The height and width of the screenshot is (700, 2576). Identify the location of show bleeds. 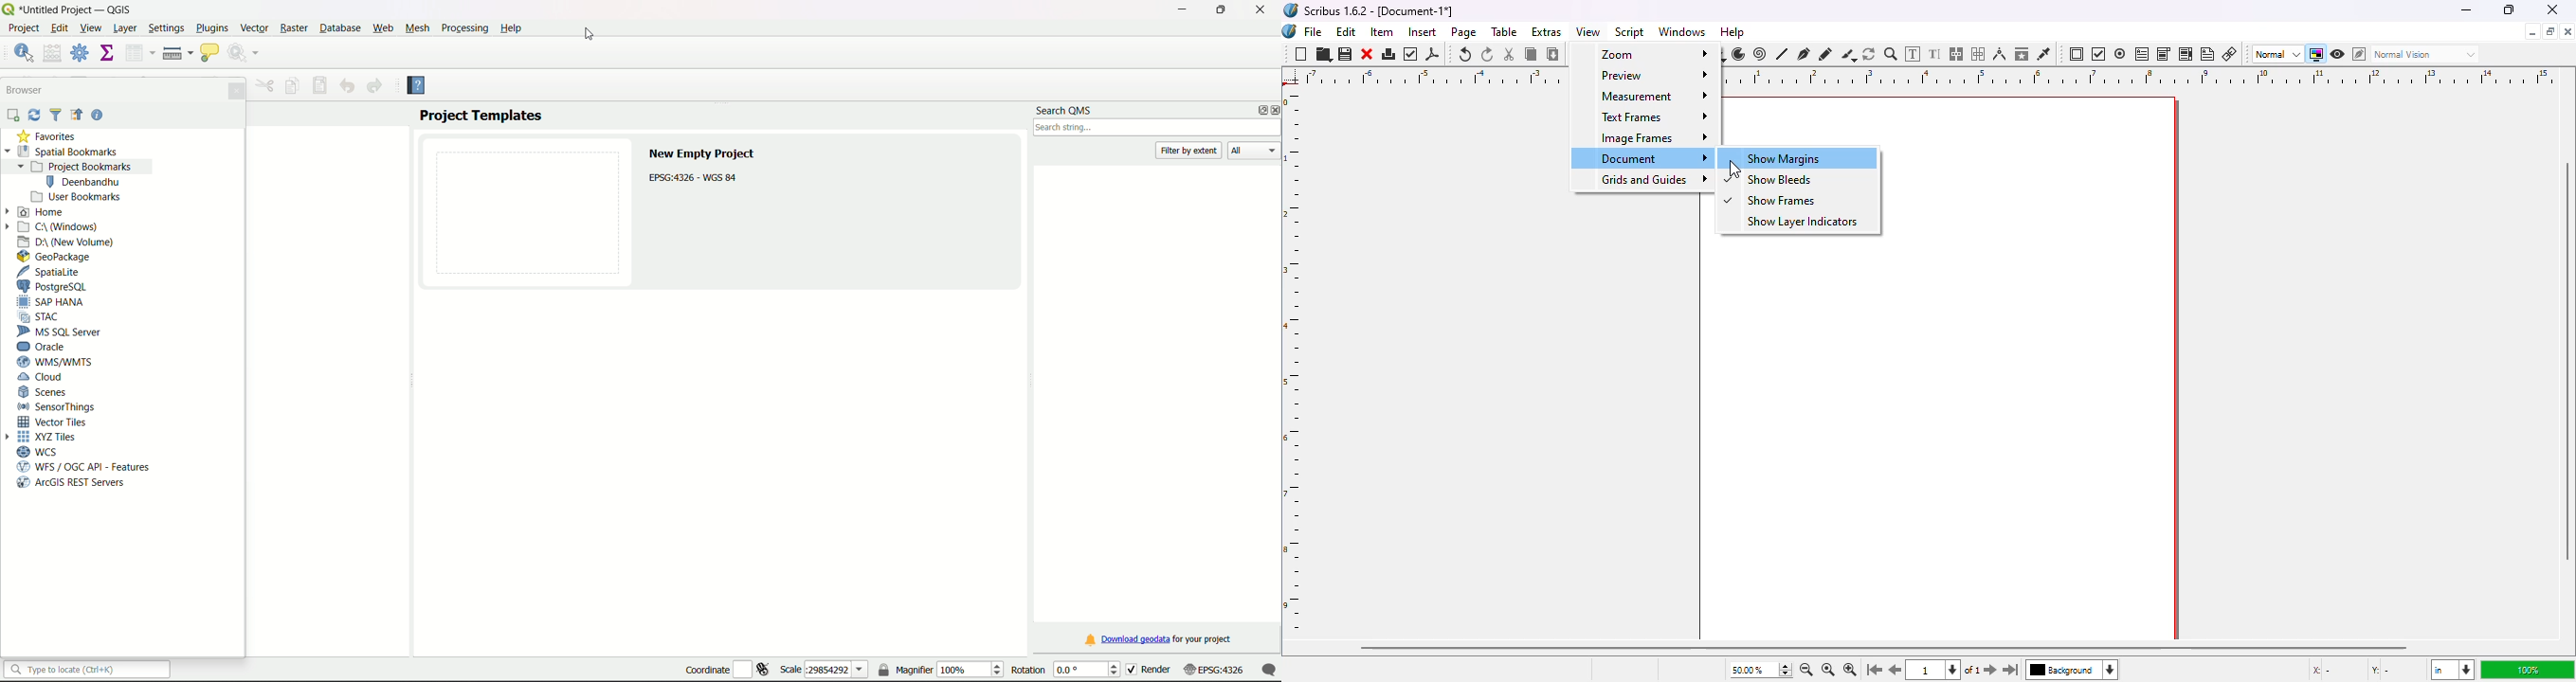
(1803, 180).